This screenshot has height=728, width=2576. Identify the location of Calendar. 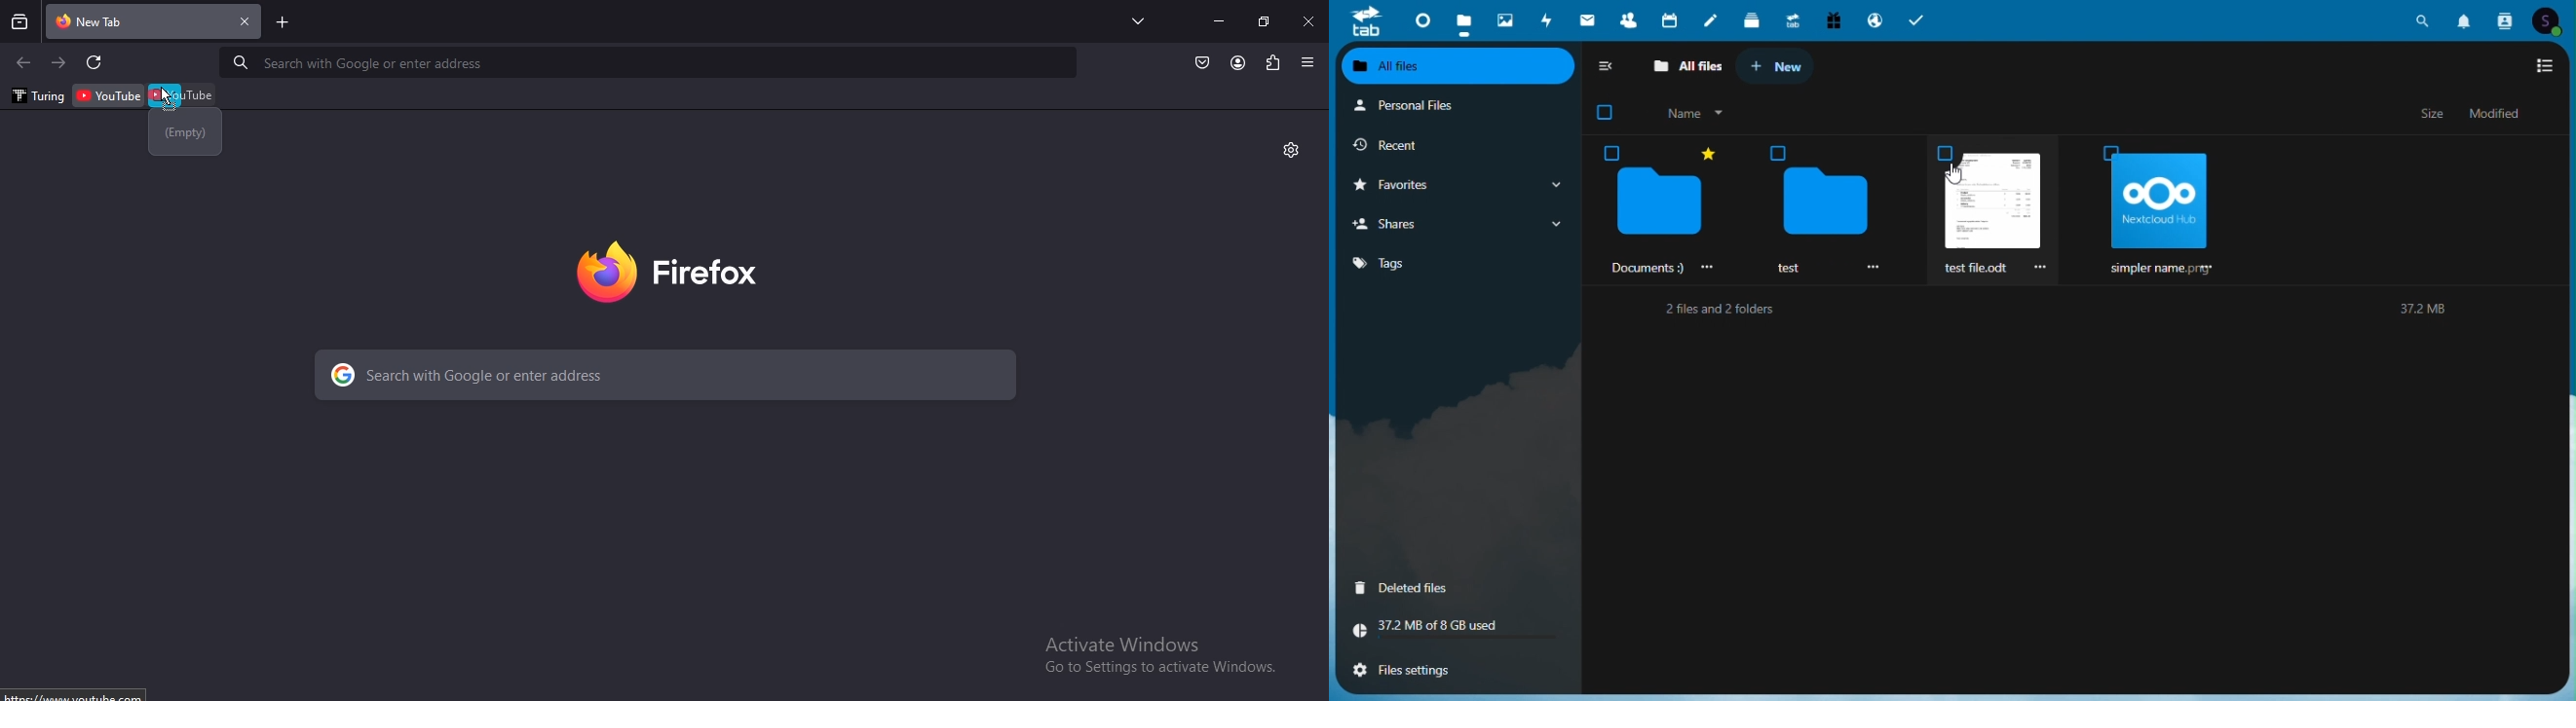
(1671, 19).